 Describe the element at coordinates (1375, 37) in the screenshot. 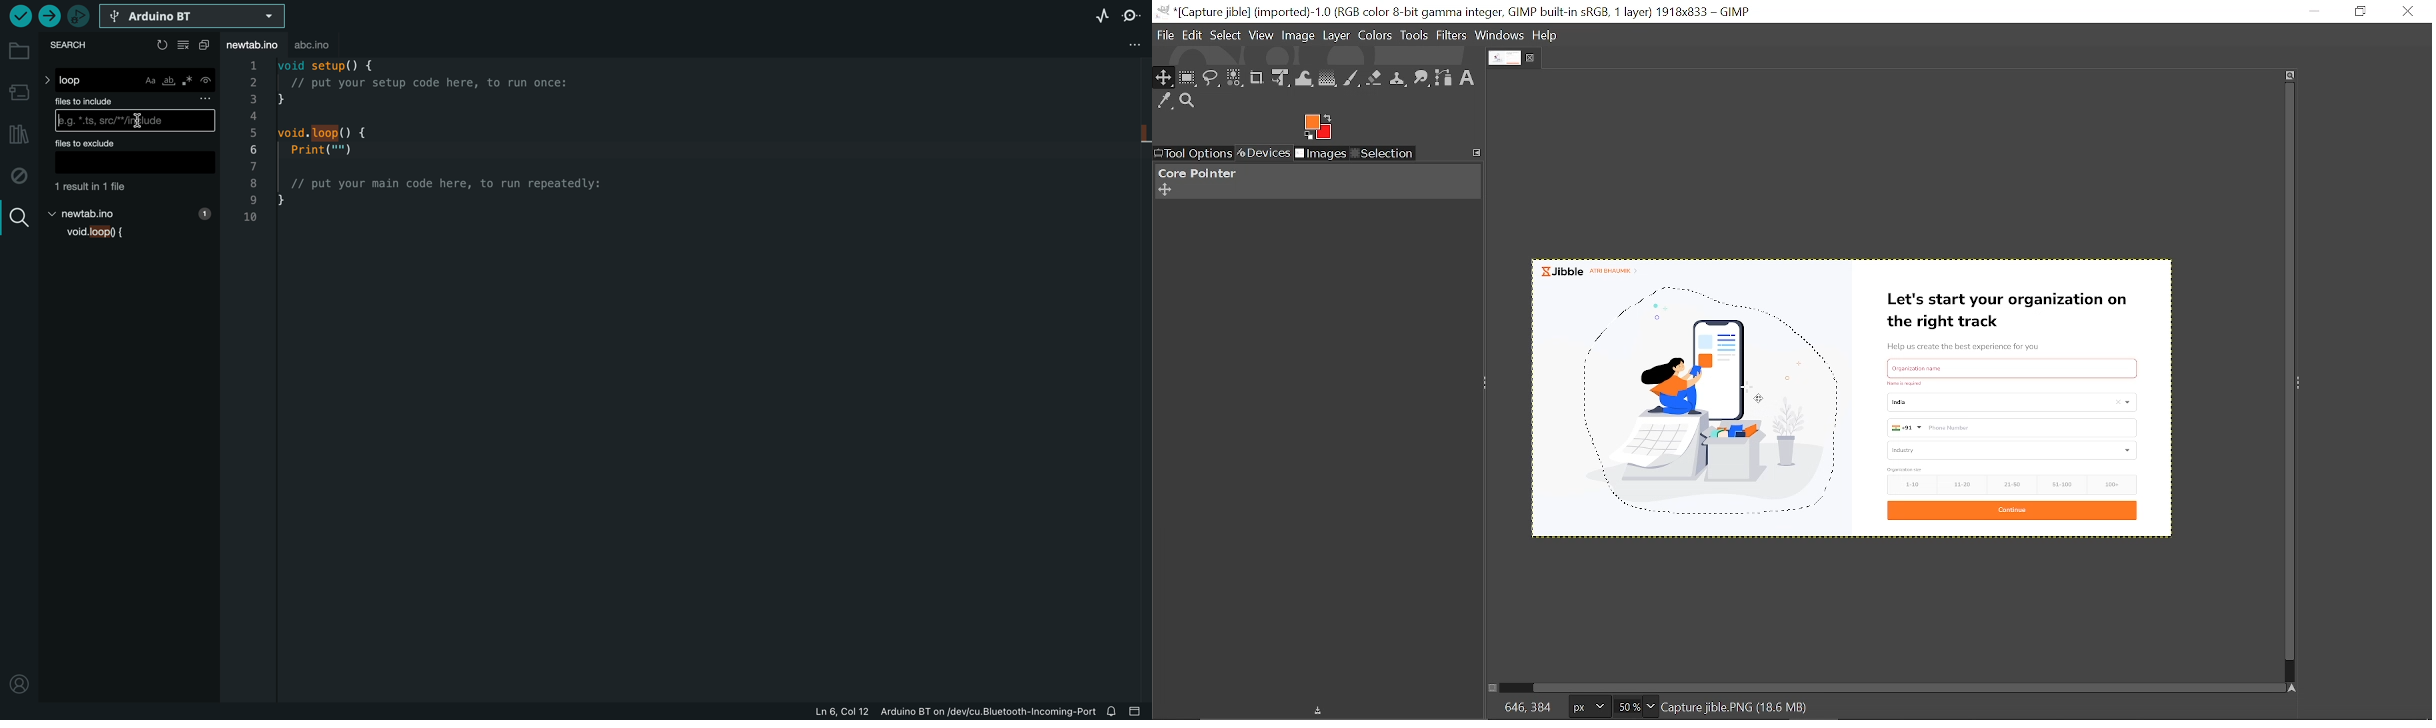

I see `Colors` at that location.